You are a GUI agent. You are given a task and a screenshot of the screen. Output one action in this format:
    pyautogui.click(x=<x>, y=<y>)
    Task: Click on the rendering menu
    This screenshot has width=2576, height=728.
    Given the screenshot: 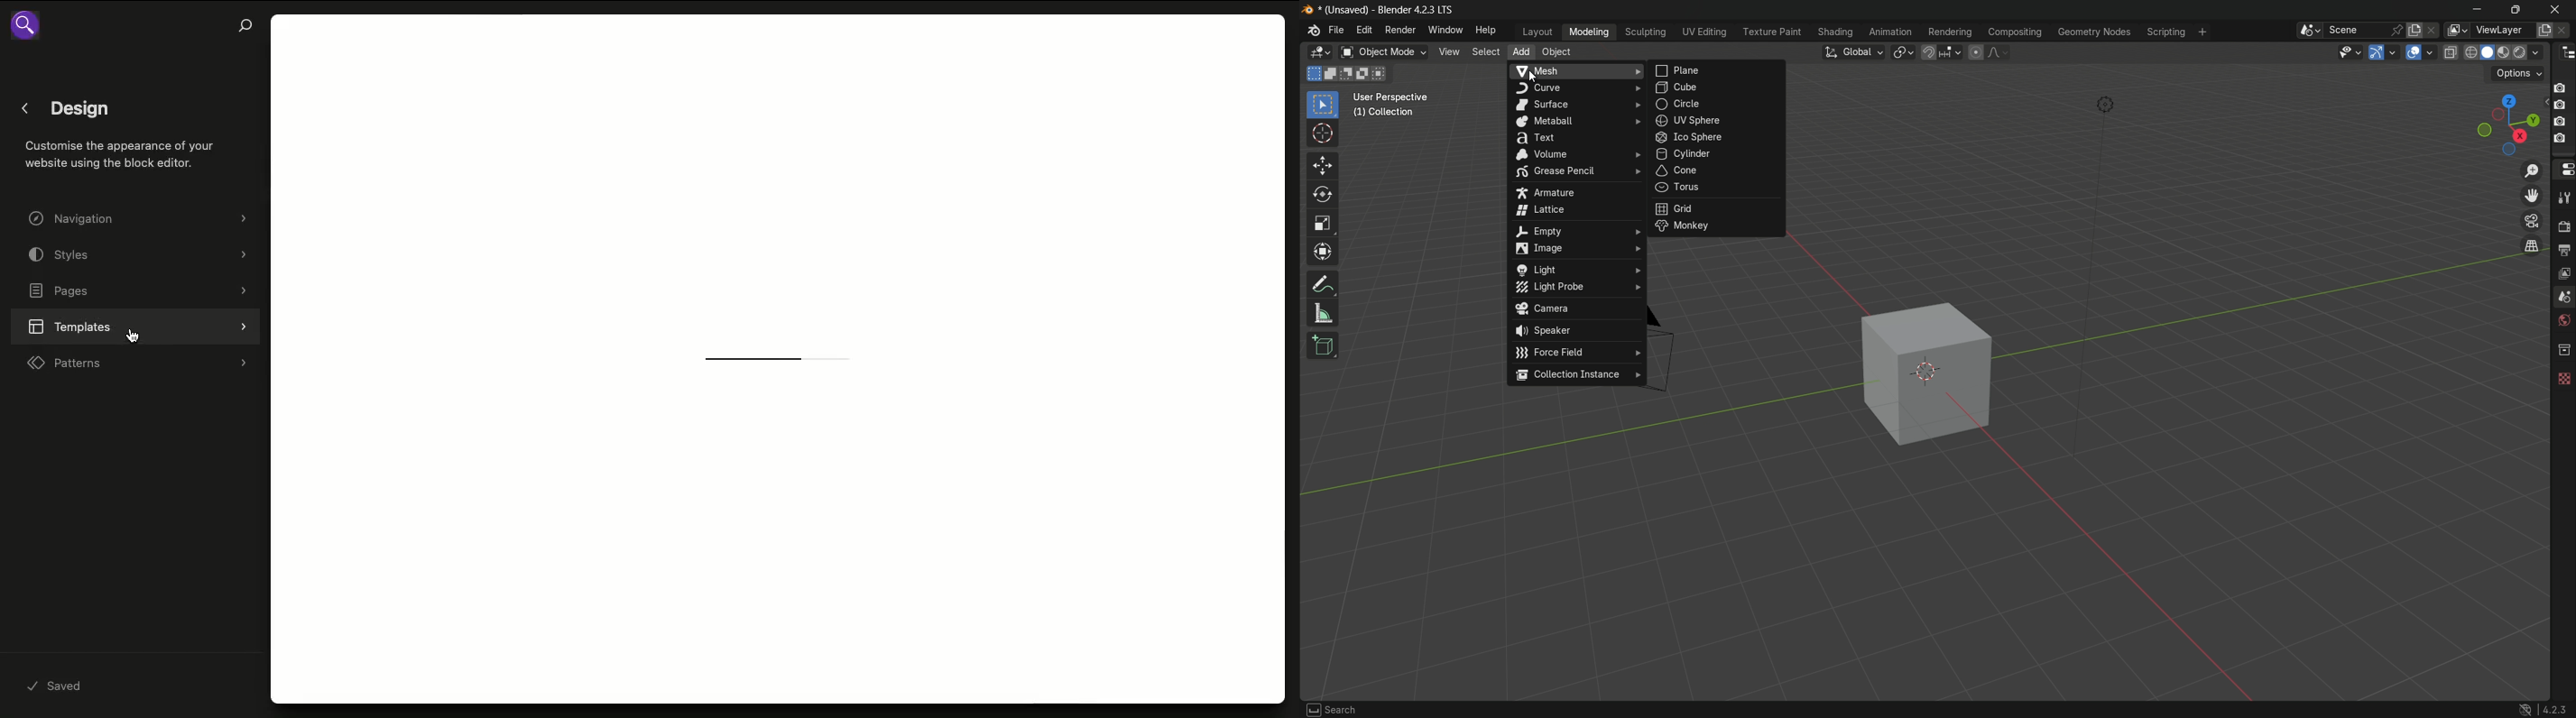 What is the action you would take?
    pyautogui.click(x=1950, y=31)
    